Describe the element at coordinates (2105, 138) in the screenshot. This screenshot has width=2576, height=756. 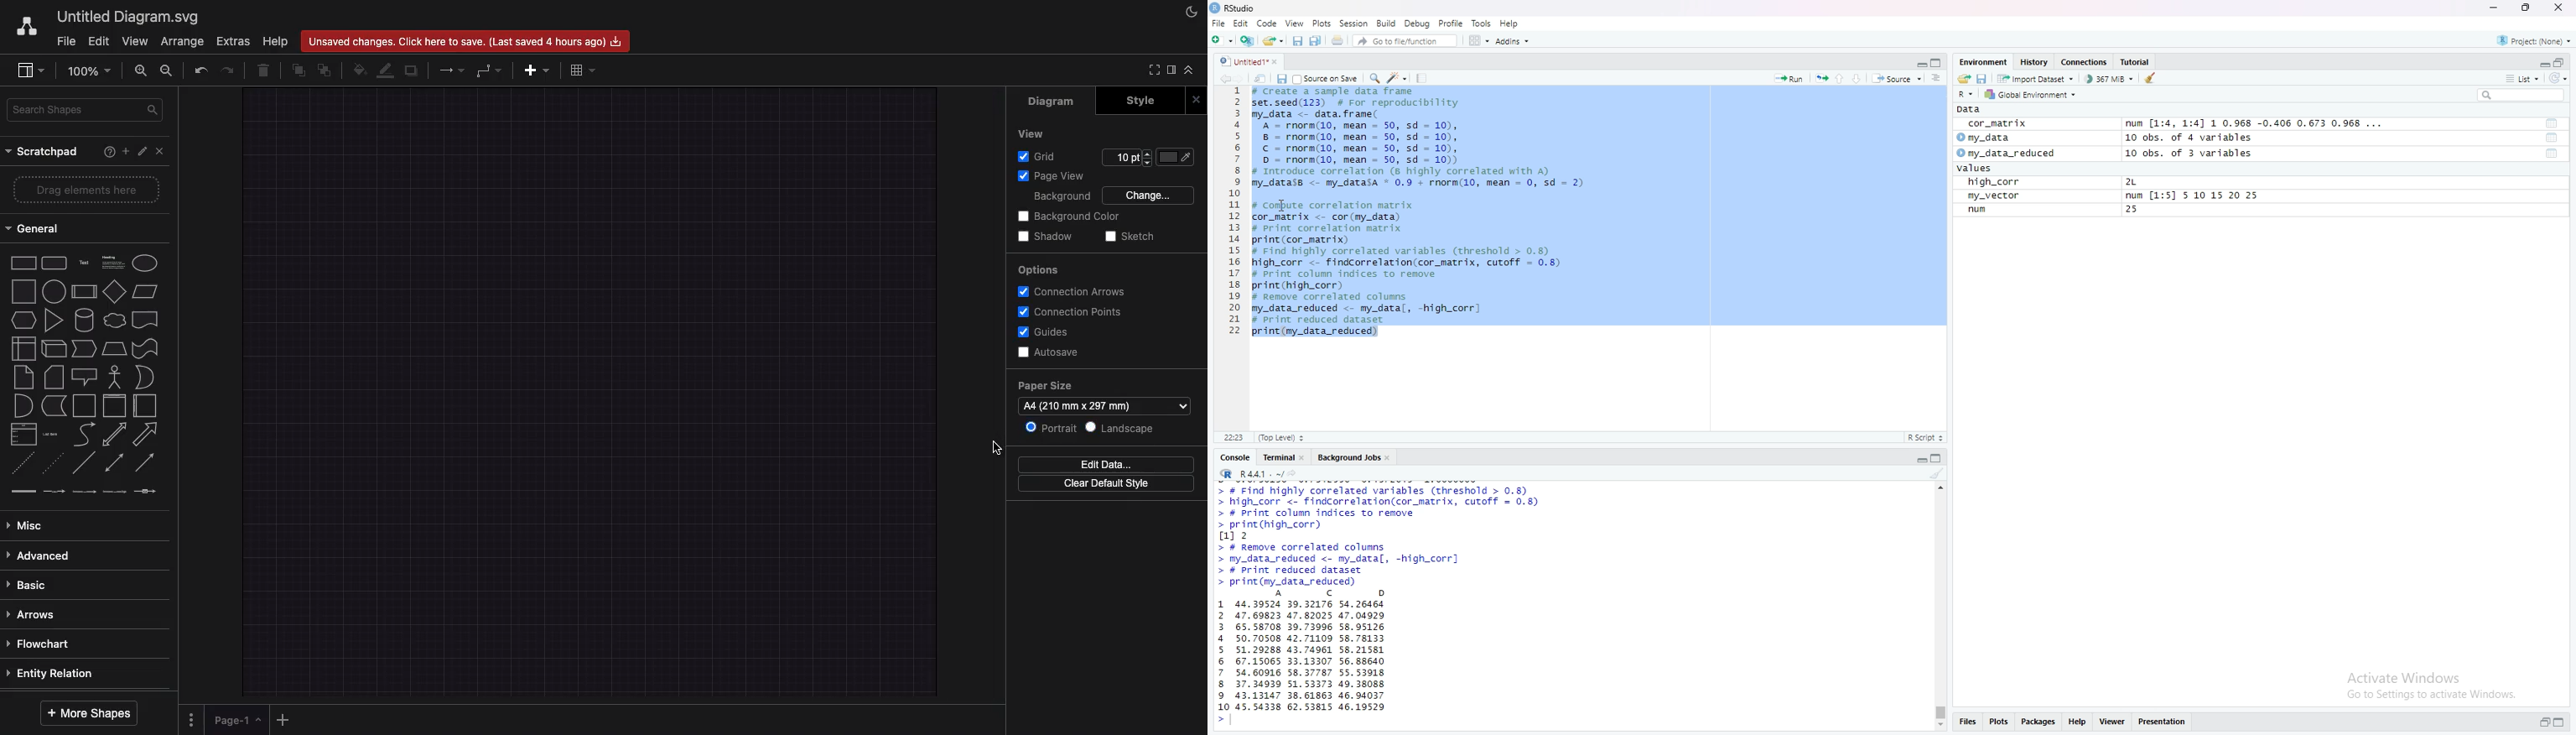
I see `my_data 10 obs. of 4 variables` at that location.